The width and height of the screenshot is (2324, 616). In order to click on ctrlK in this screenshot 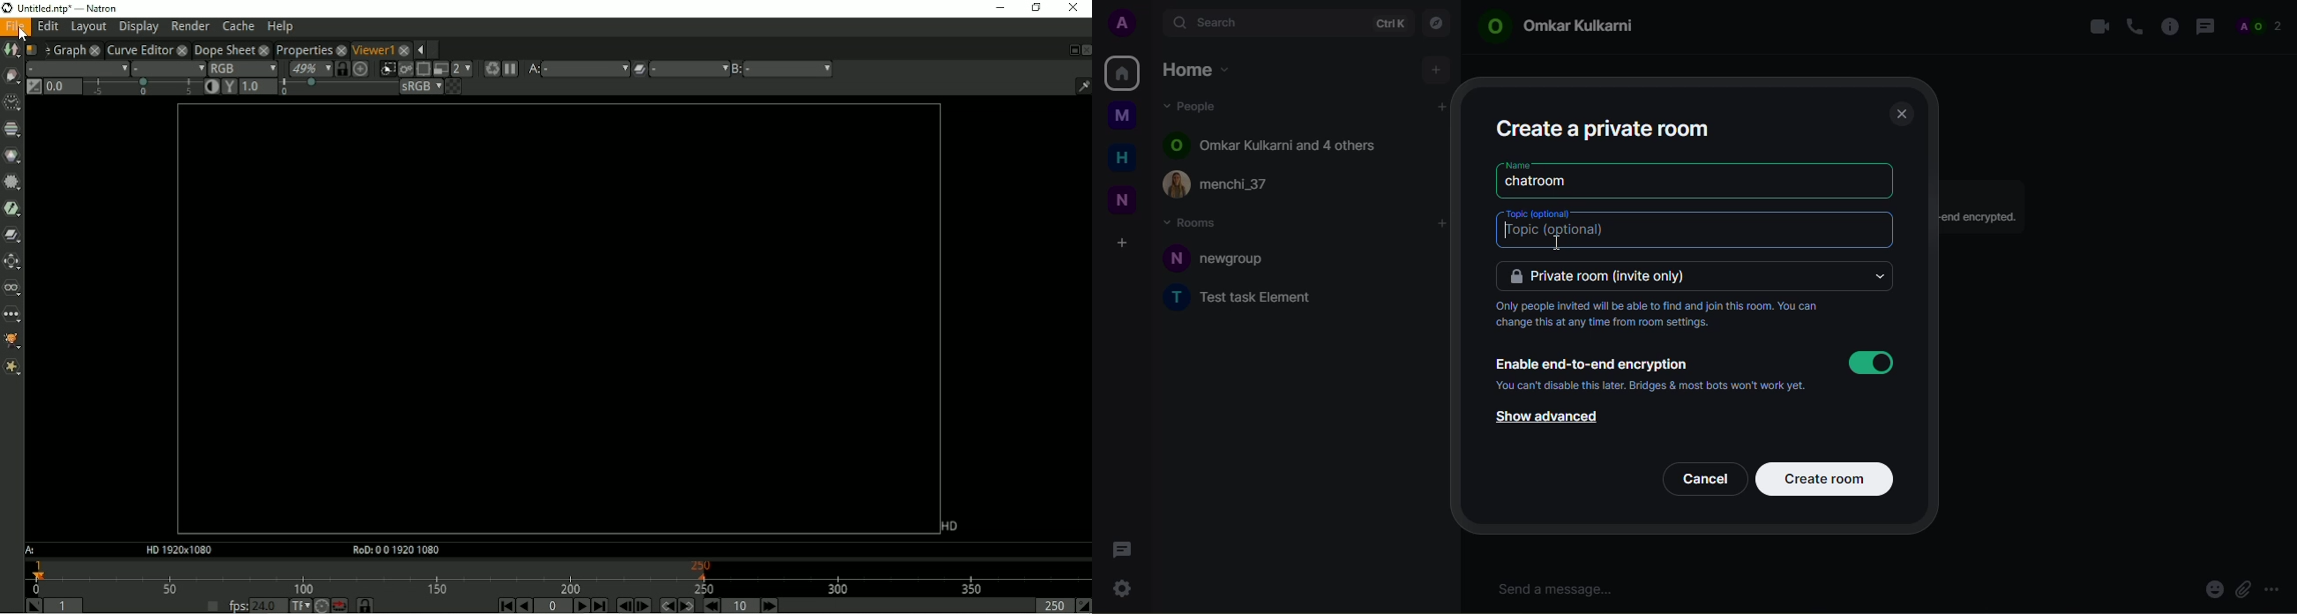, I will do `click(1389, 24)`.